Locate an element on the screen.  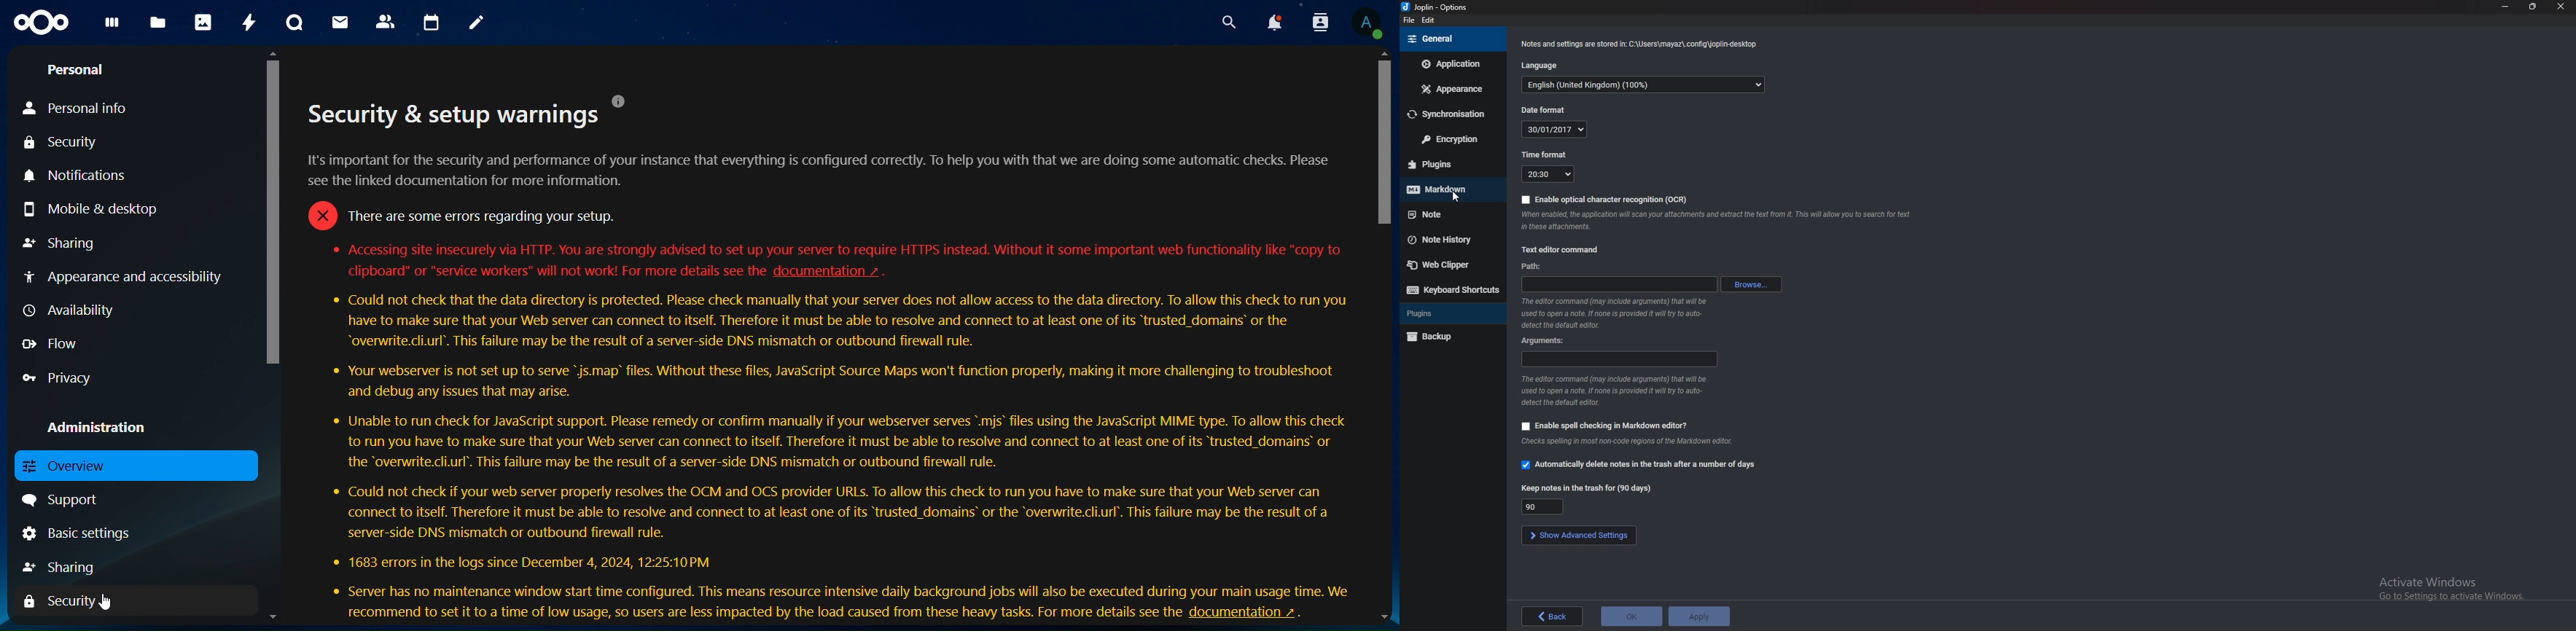
view profile is located at coordinates (1363, 22).